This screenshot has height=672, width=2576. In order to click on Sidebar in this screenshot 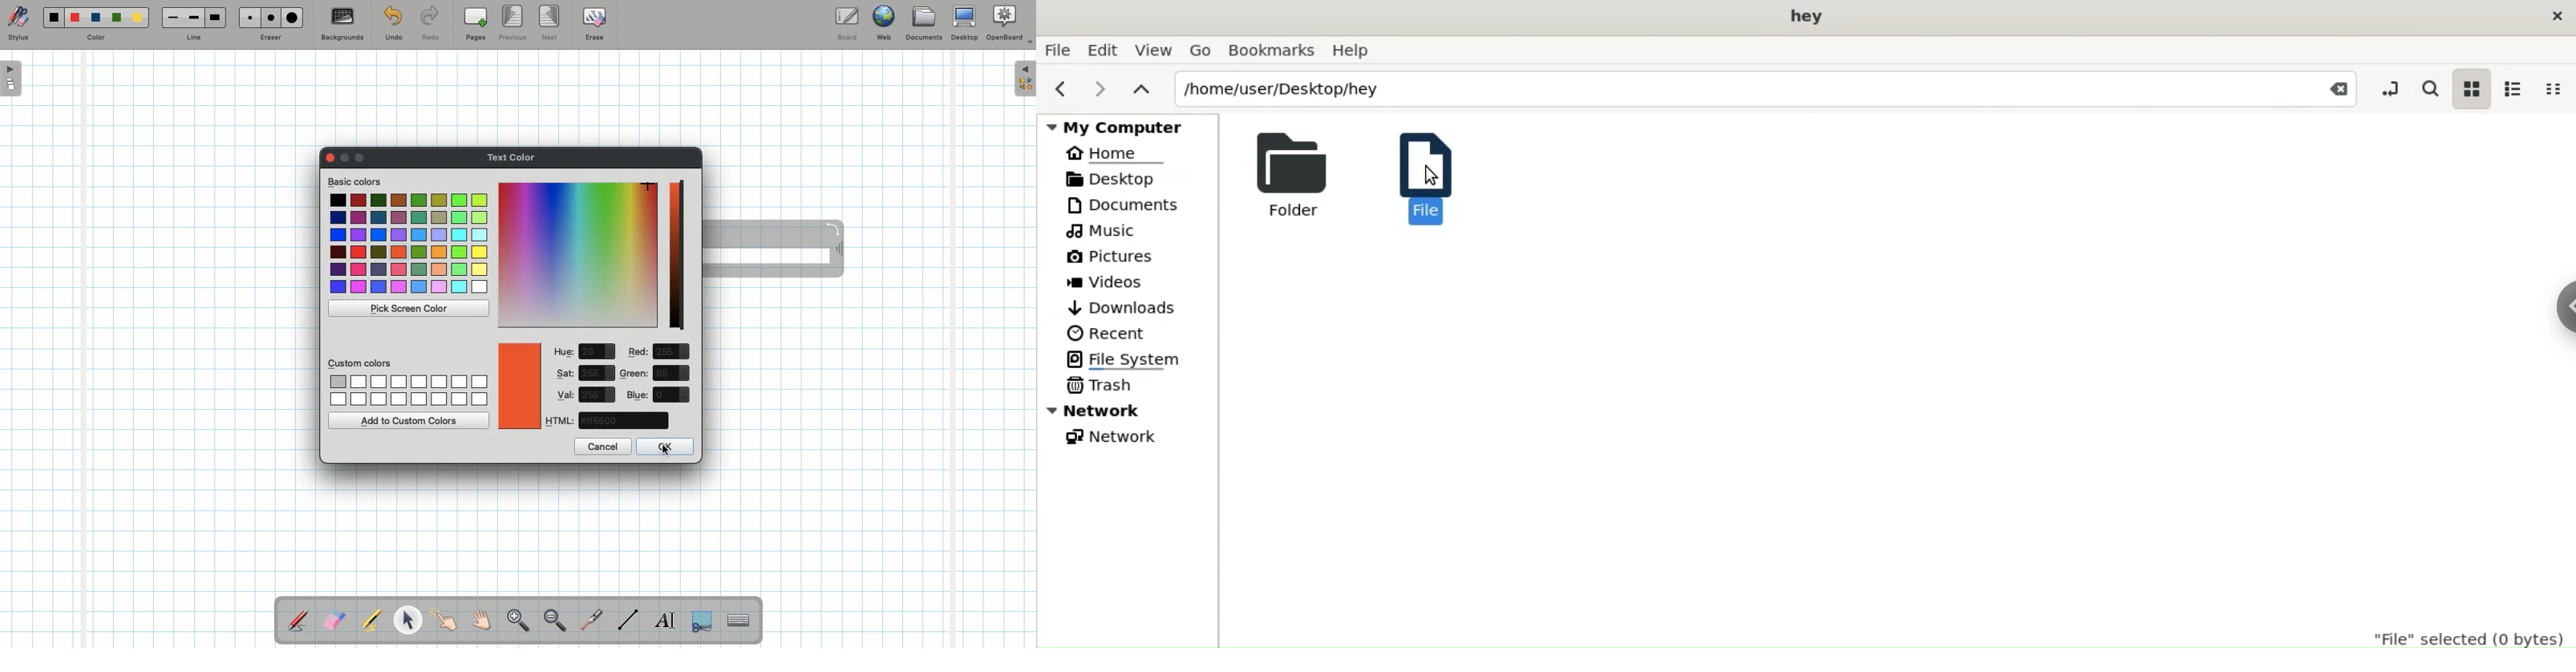, I will do `click(2559, 322)`.